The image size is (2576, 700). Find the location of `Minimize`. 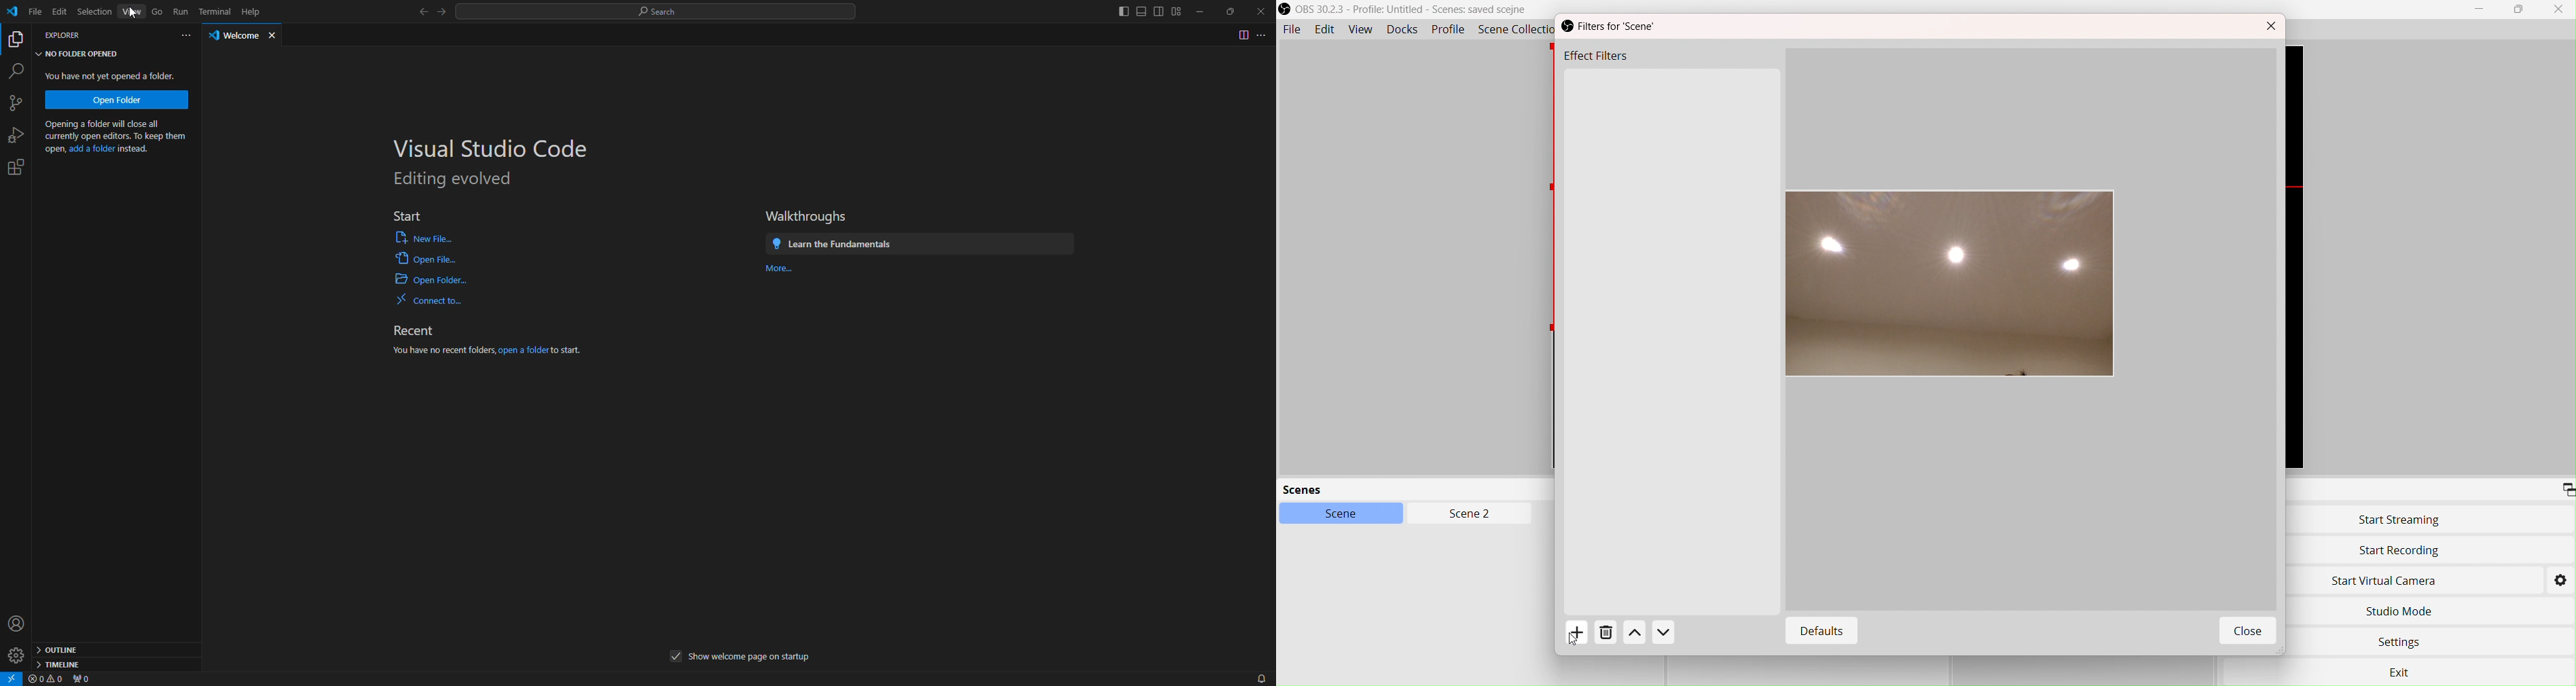

Minimize is located at coordinates (2480, 9).